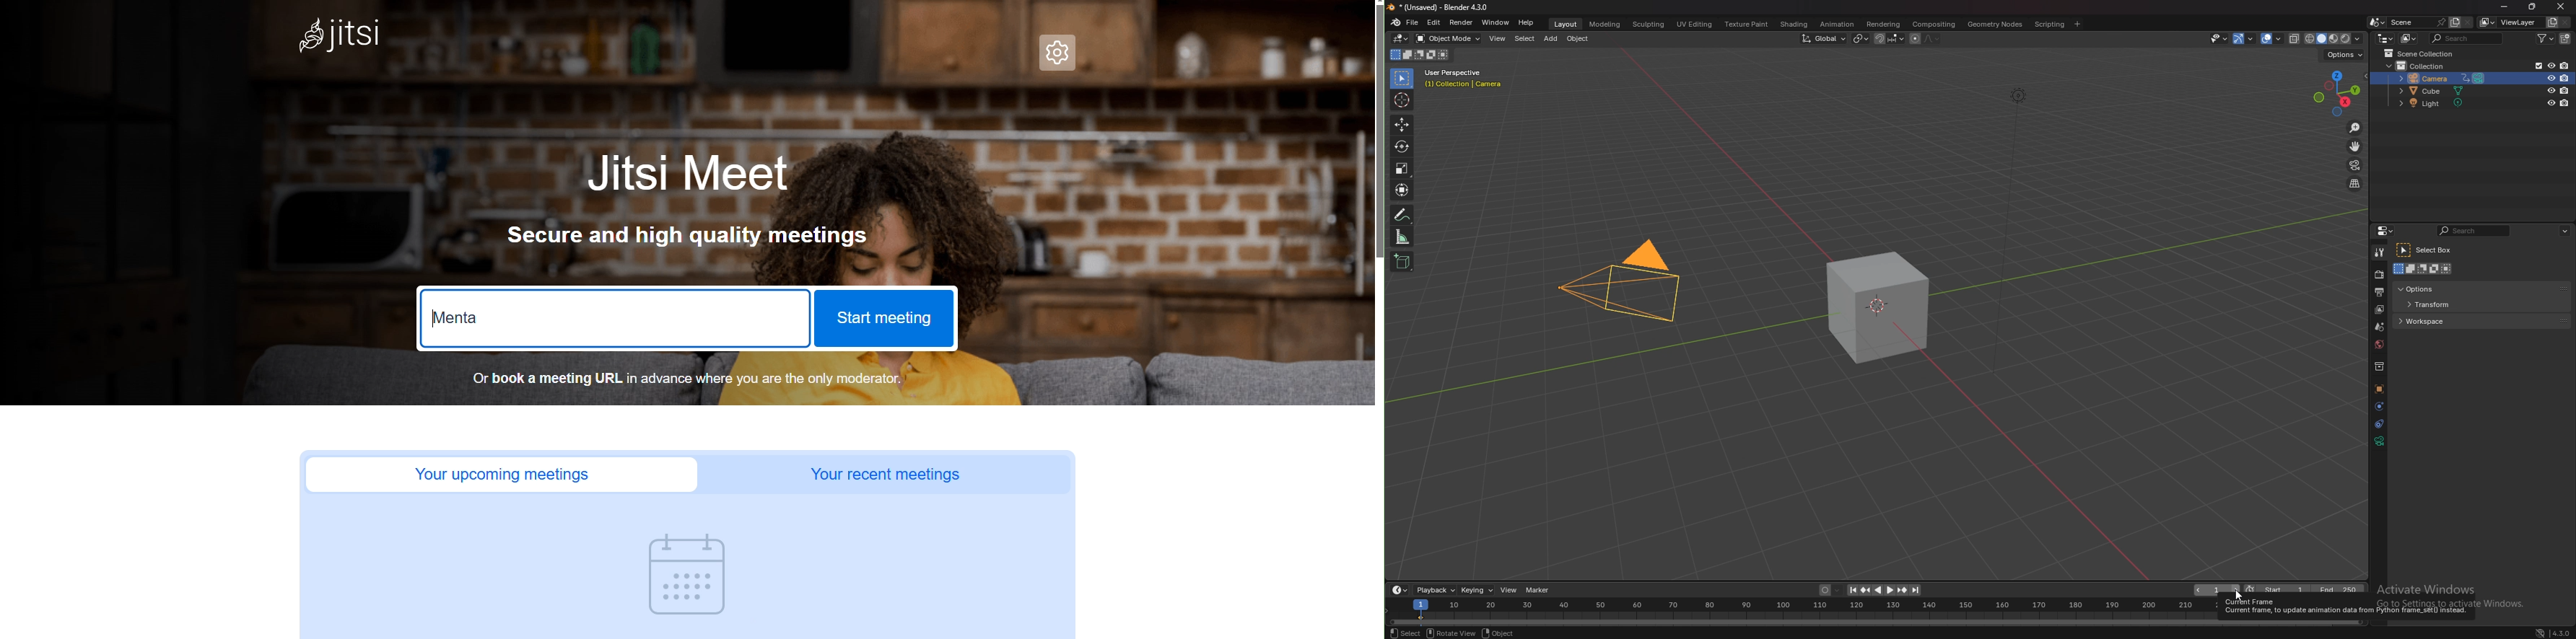 The width and height of the screenshot is (2576, 644). What do you see at coordinates (2437, 320) in the screenshot?
I see `workspace` at bounding box center [2437, 320].